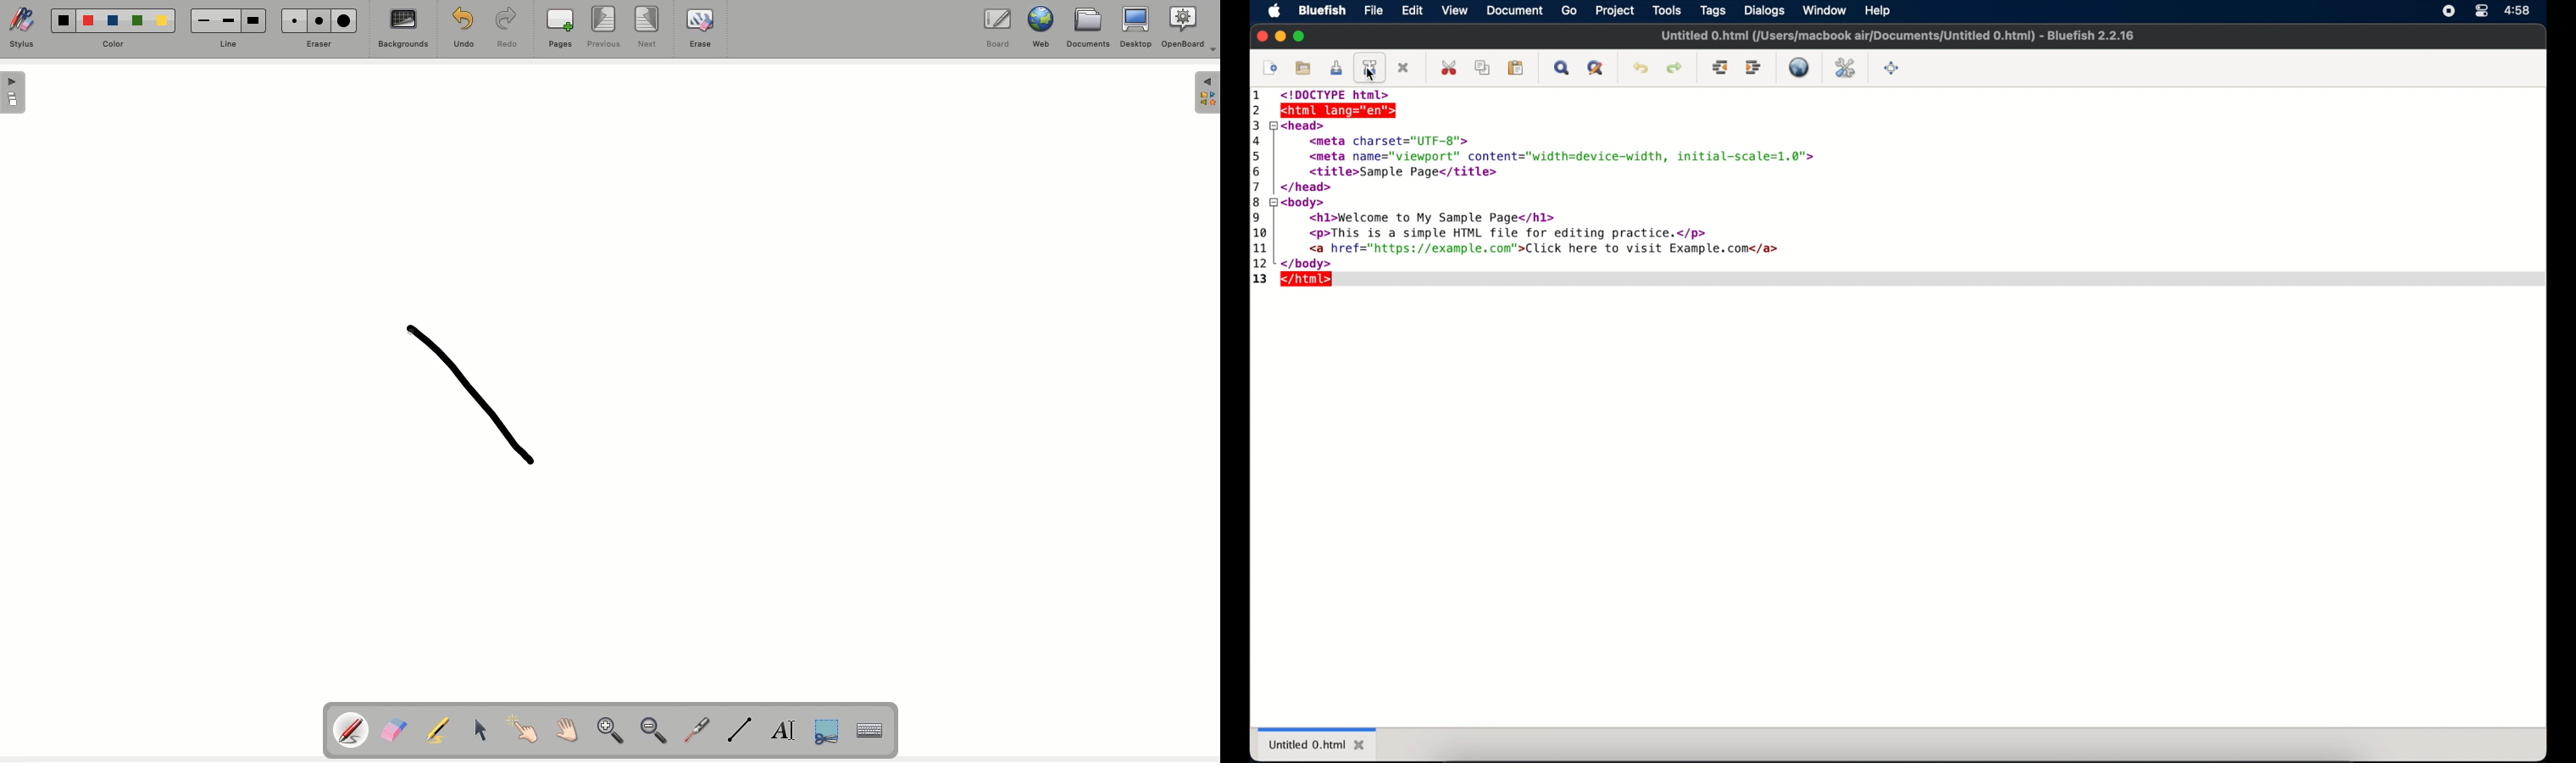 This screenshot has width=2576, height=784. I want to click on Keyboard, so click(870, 730).